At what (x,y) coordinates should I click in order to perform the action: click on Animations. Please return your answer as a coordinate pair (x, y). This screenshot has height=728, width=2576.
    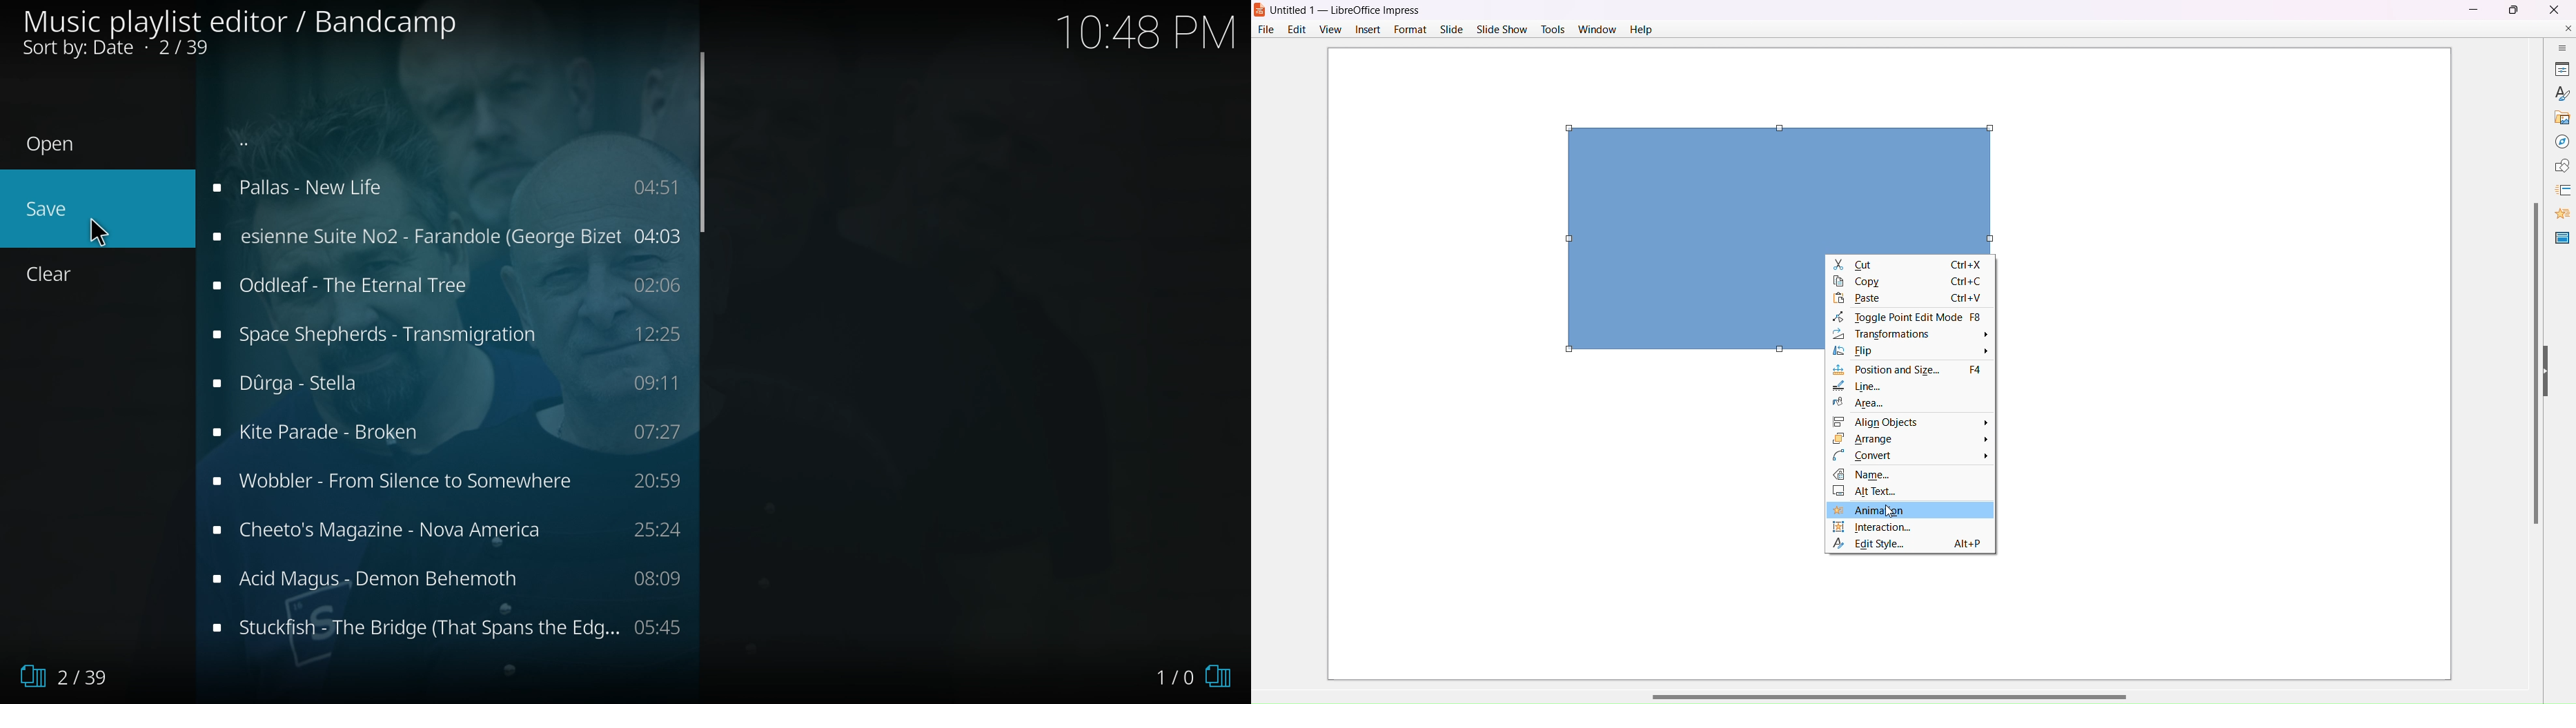
    Looking at the image, I should click on (2557, 211).